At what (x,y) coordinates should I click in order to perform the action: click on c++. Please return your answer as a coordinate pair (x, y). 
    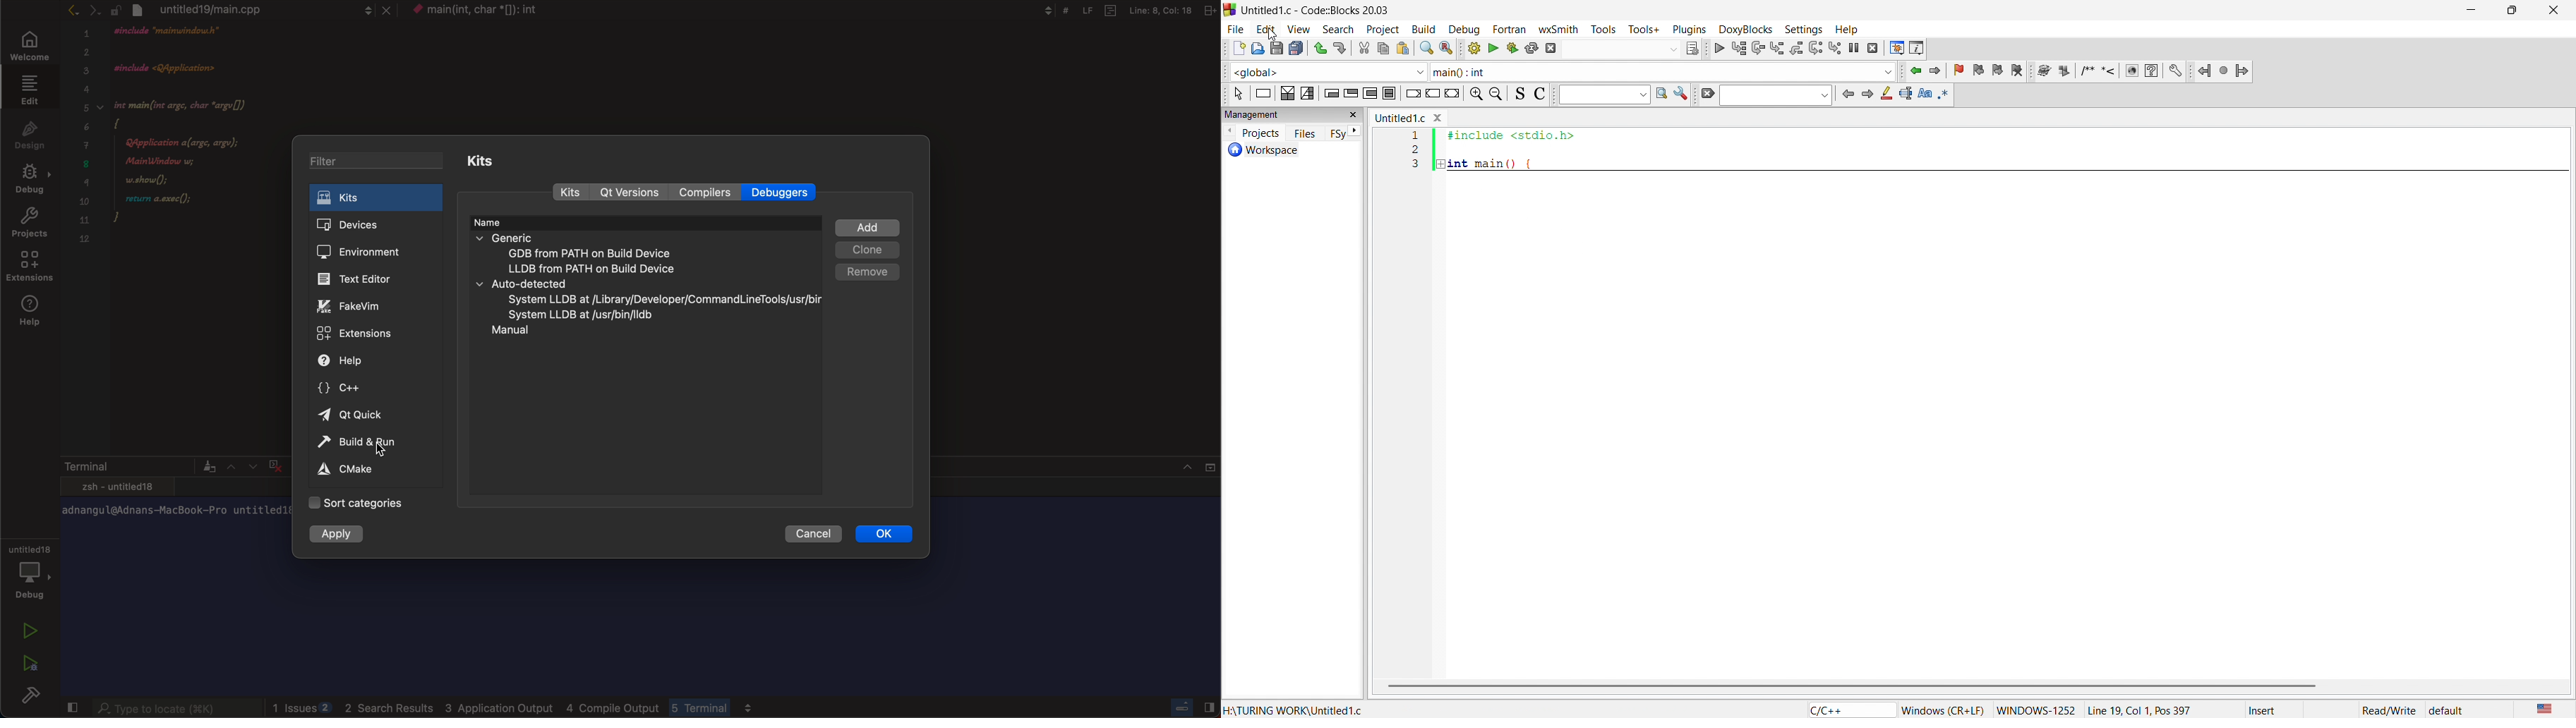
    Looking at the image, I should click on (360, 388).